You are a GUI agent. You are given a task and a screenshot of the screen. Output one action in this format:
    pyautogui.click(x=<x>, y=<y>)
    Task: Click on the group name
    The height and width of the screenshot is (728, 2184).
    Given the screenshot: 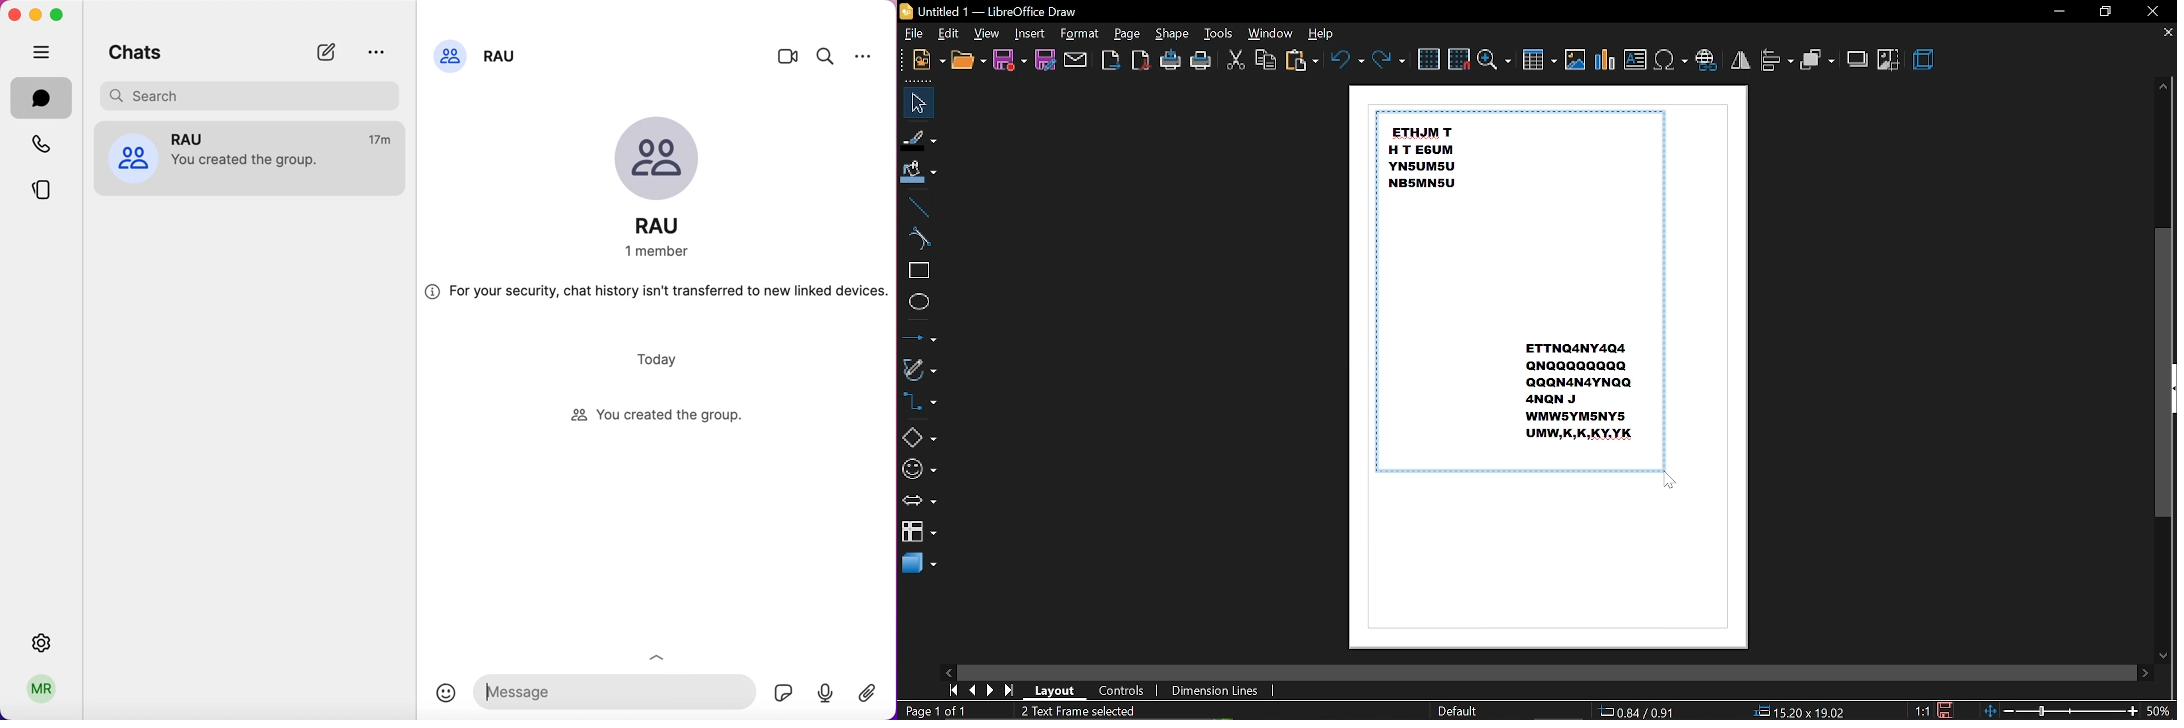 What is the action you would take?
    pyautogui.click(x=503, y=53)
    